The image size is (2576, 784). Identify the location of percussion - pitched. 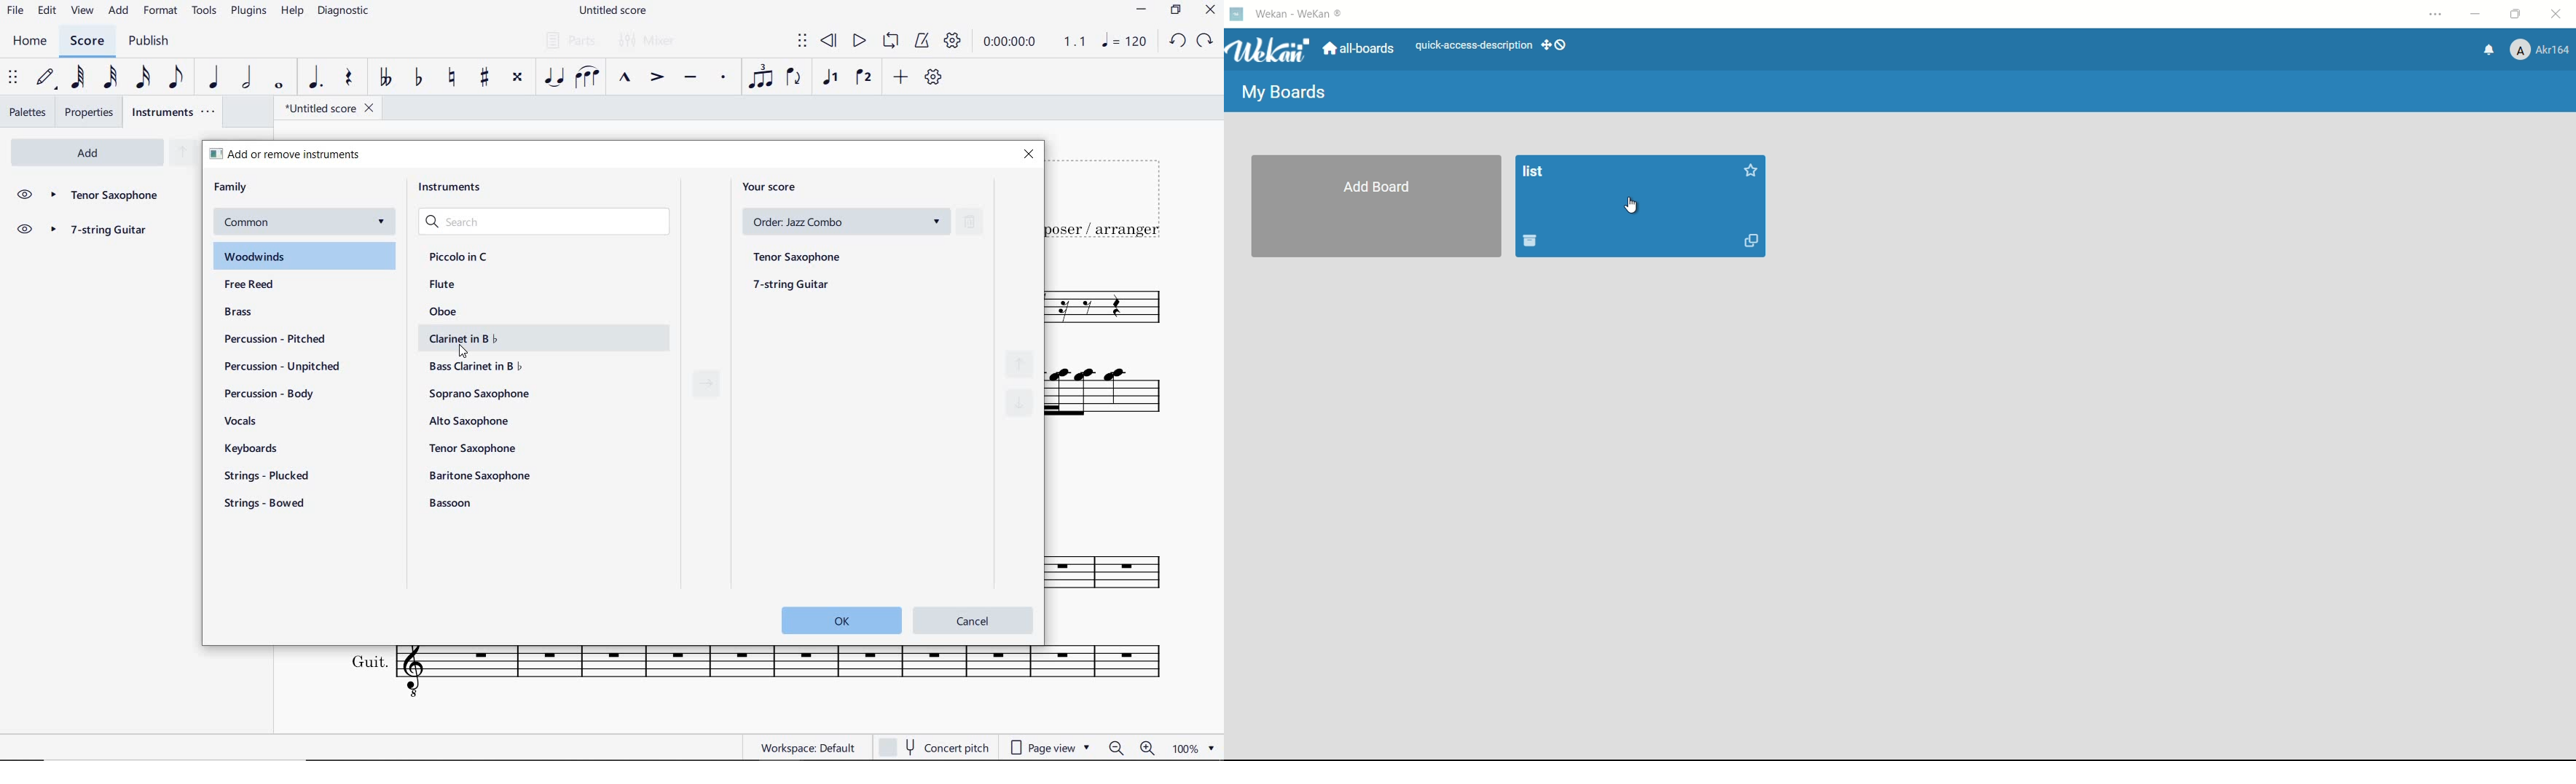
(271, 338).